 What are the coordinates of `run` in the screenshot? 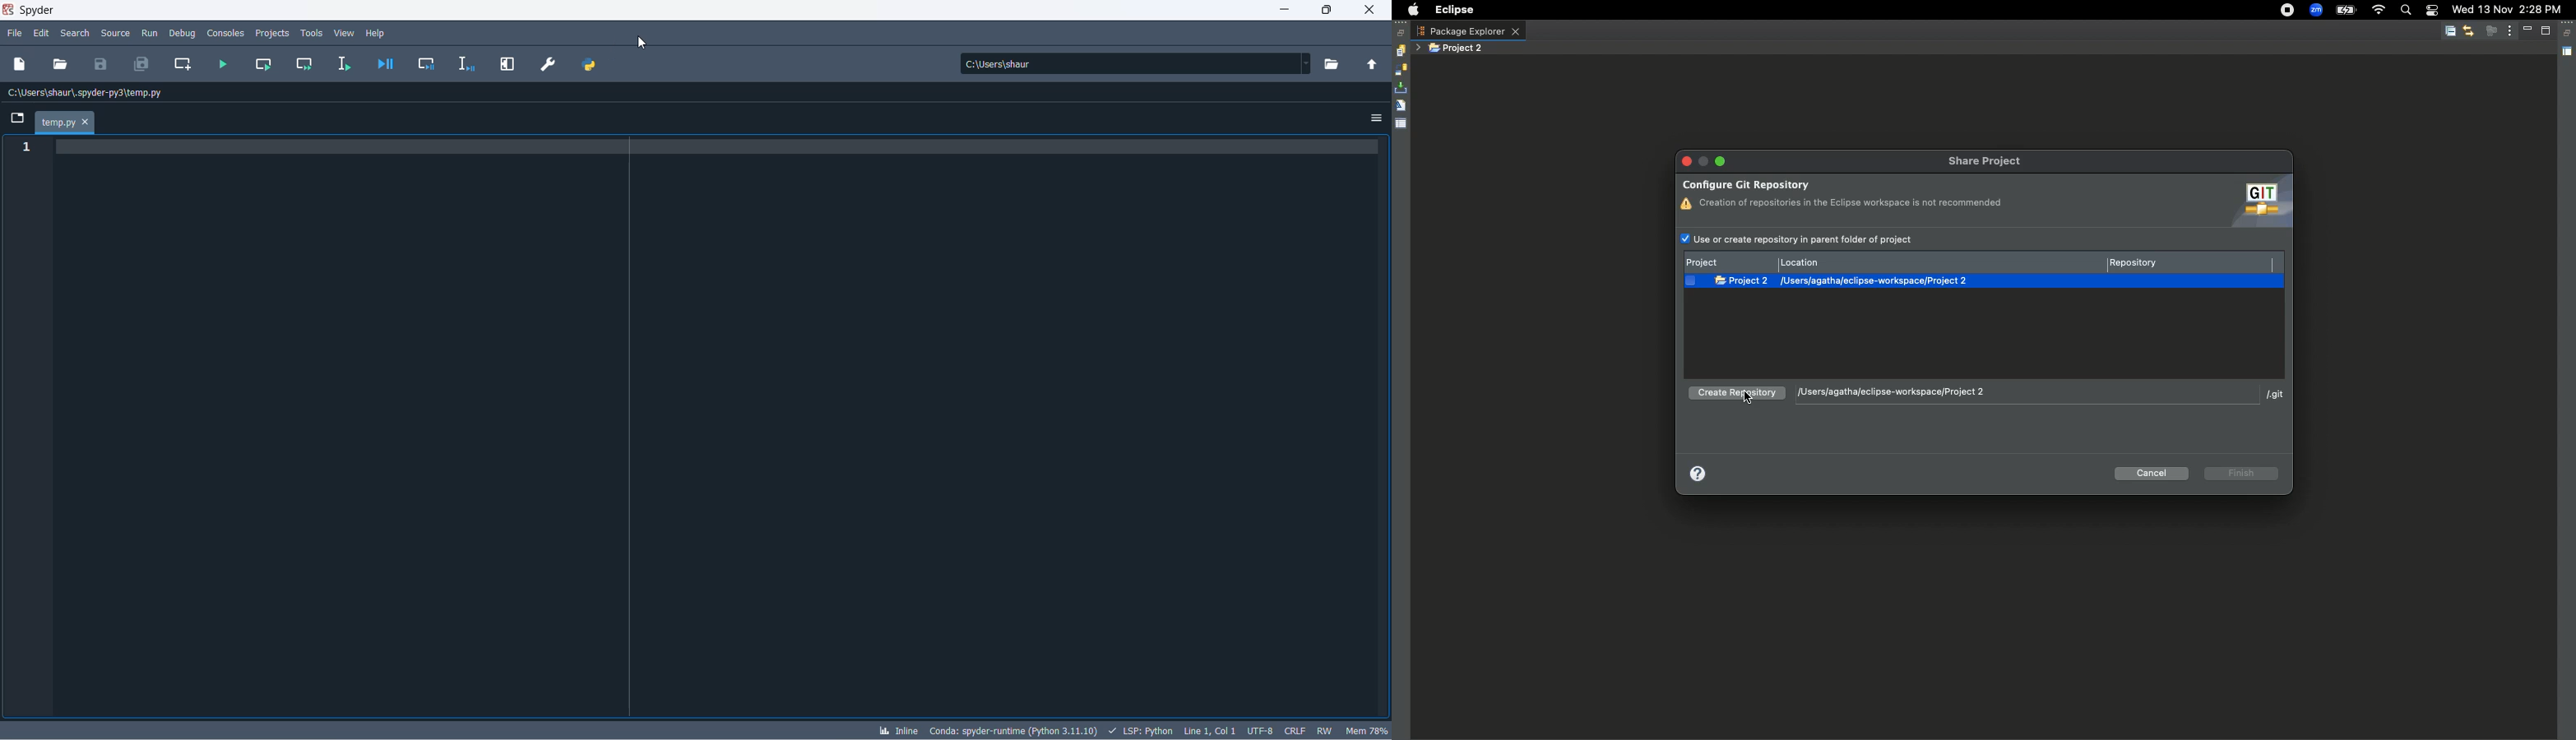 It's located at (149, 31).